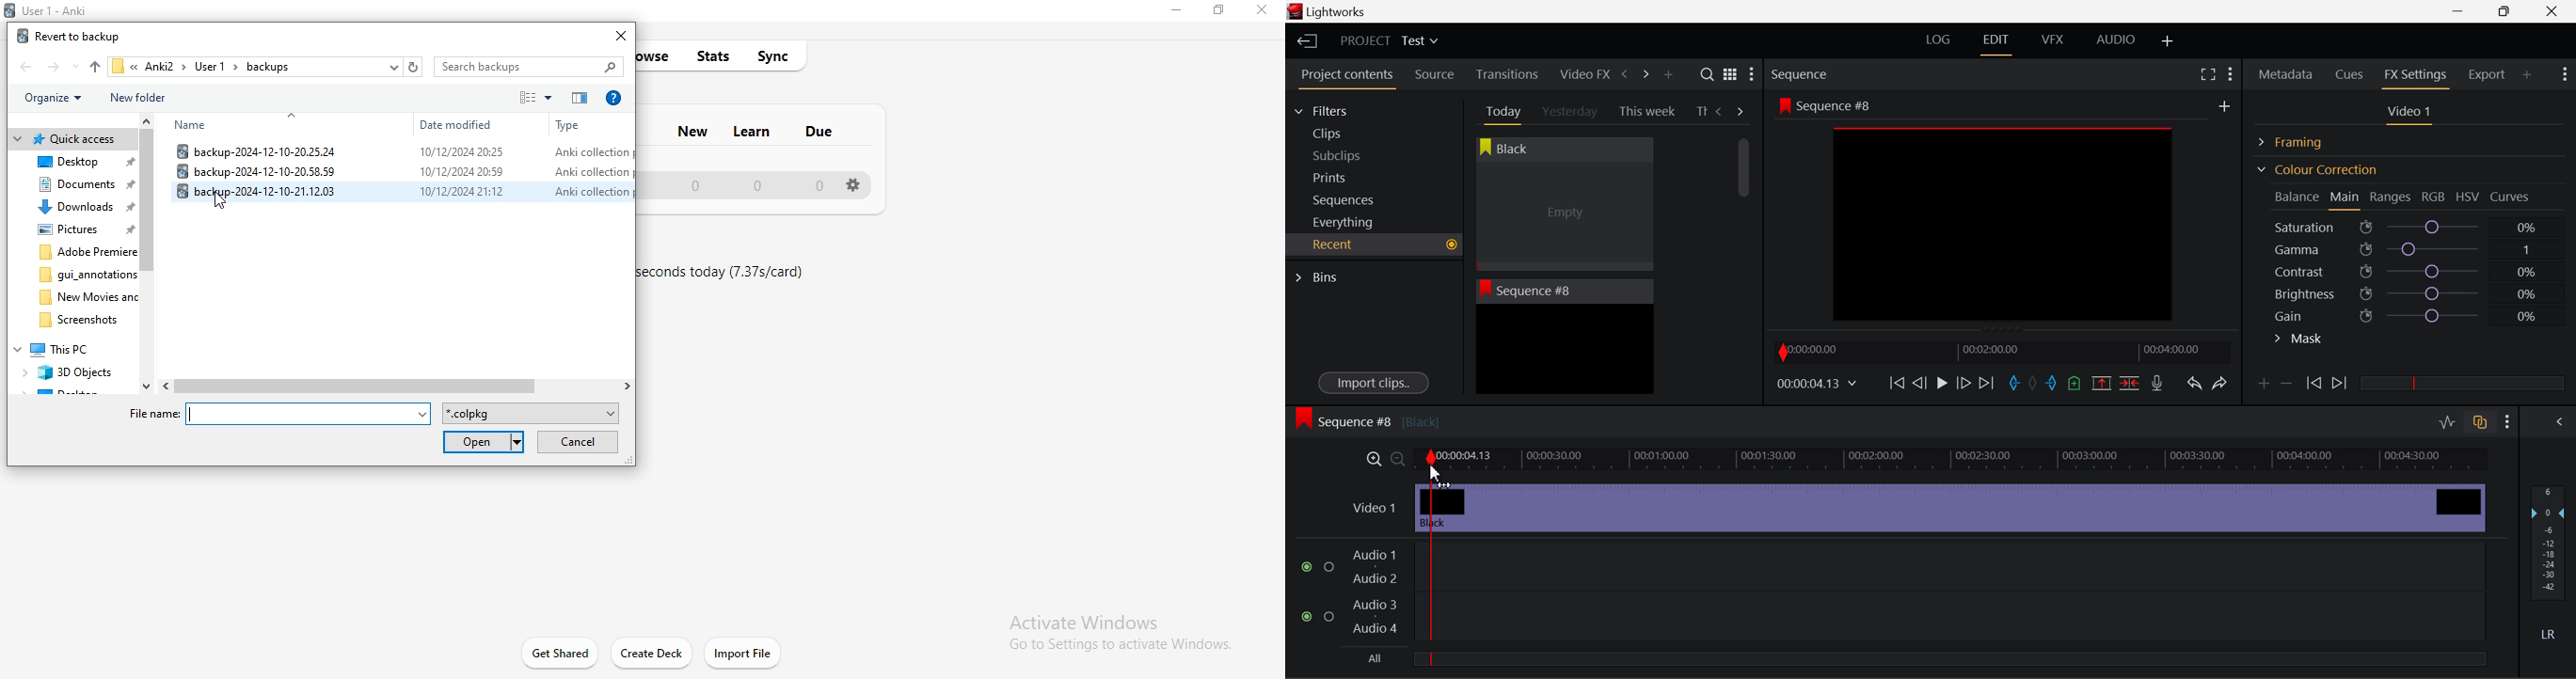 The height and width of the screenshot is (700, 2576). What do you see at coordinates (399, 150) in the screenshot?
I see `file 1` at bounding box center [399, 150].